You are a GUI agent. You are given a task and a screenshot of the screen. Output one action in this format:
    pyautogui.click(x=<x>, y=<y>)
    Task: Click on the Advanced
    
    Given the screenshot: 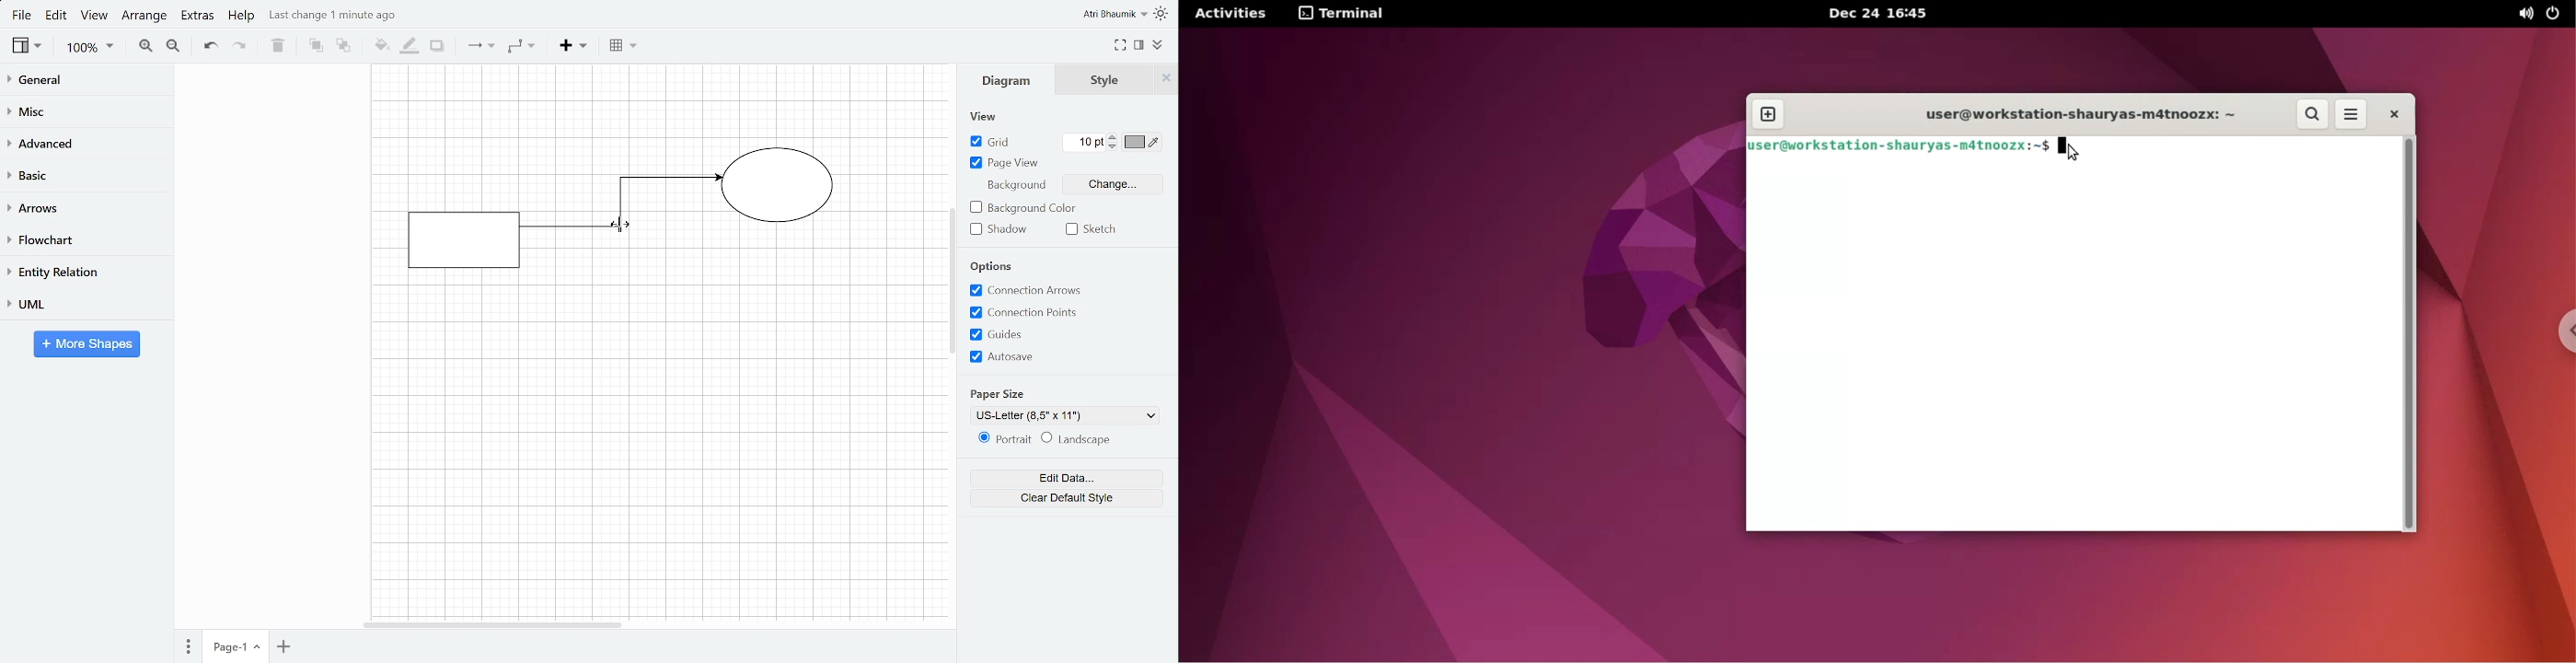 What is the action you would take?
    pyautogui.click(x=87, y=144)
    